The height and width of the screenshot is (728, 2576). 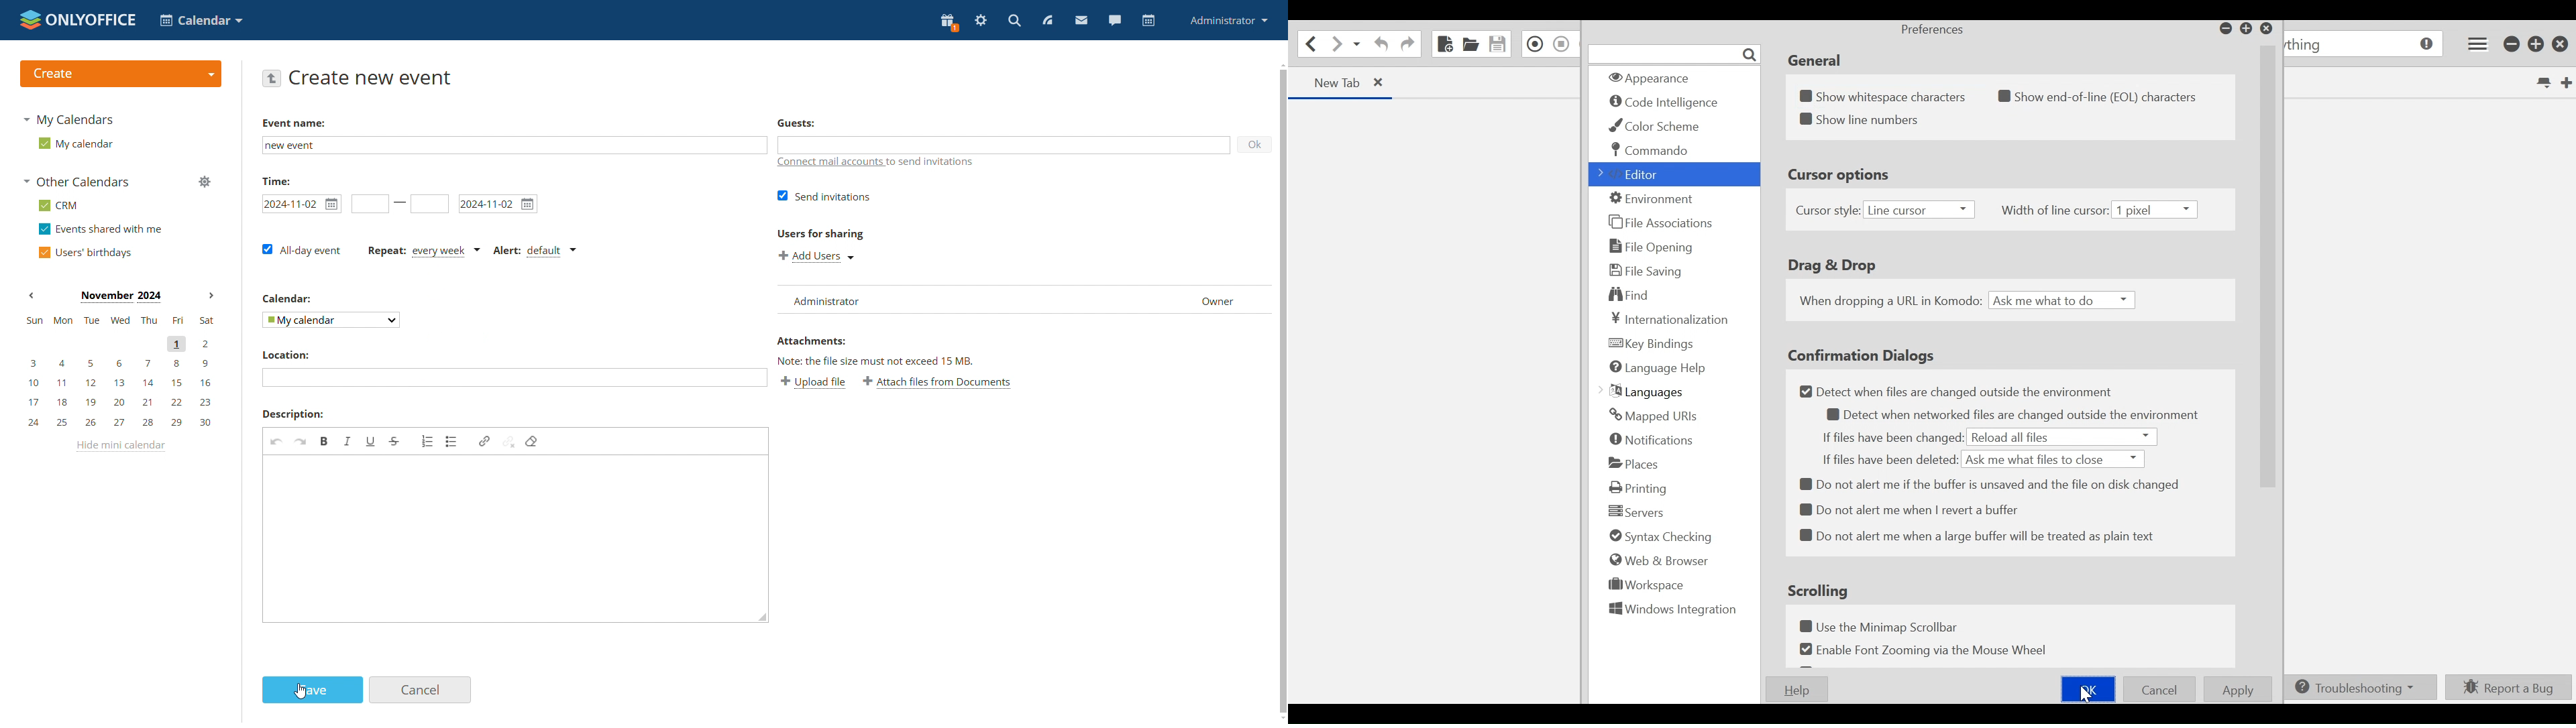 I want to click on Key Bindings, so click(x=1654, y=345).